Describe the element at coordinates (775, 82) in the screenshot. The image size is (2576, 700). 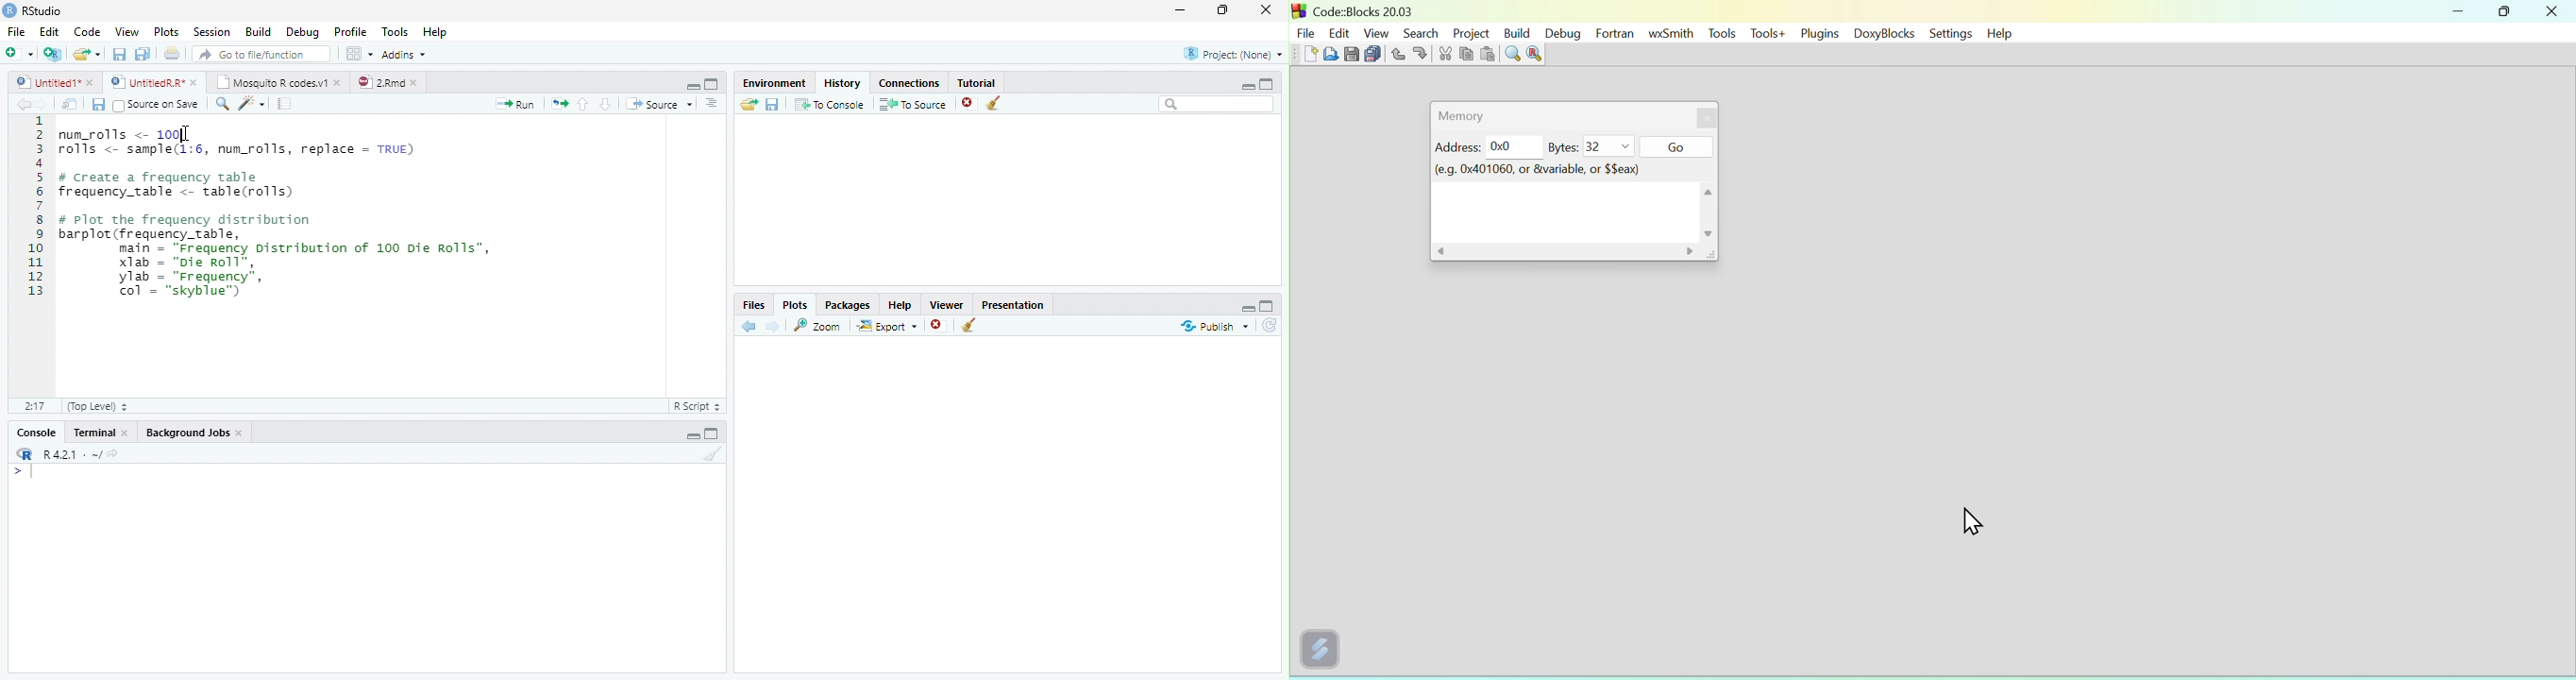
I see `Environment` at that location.